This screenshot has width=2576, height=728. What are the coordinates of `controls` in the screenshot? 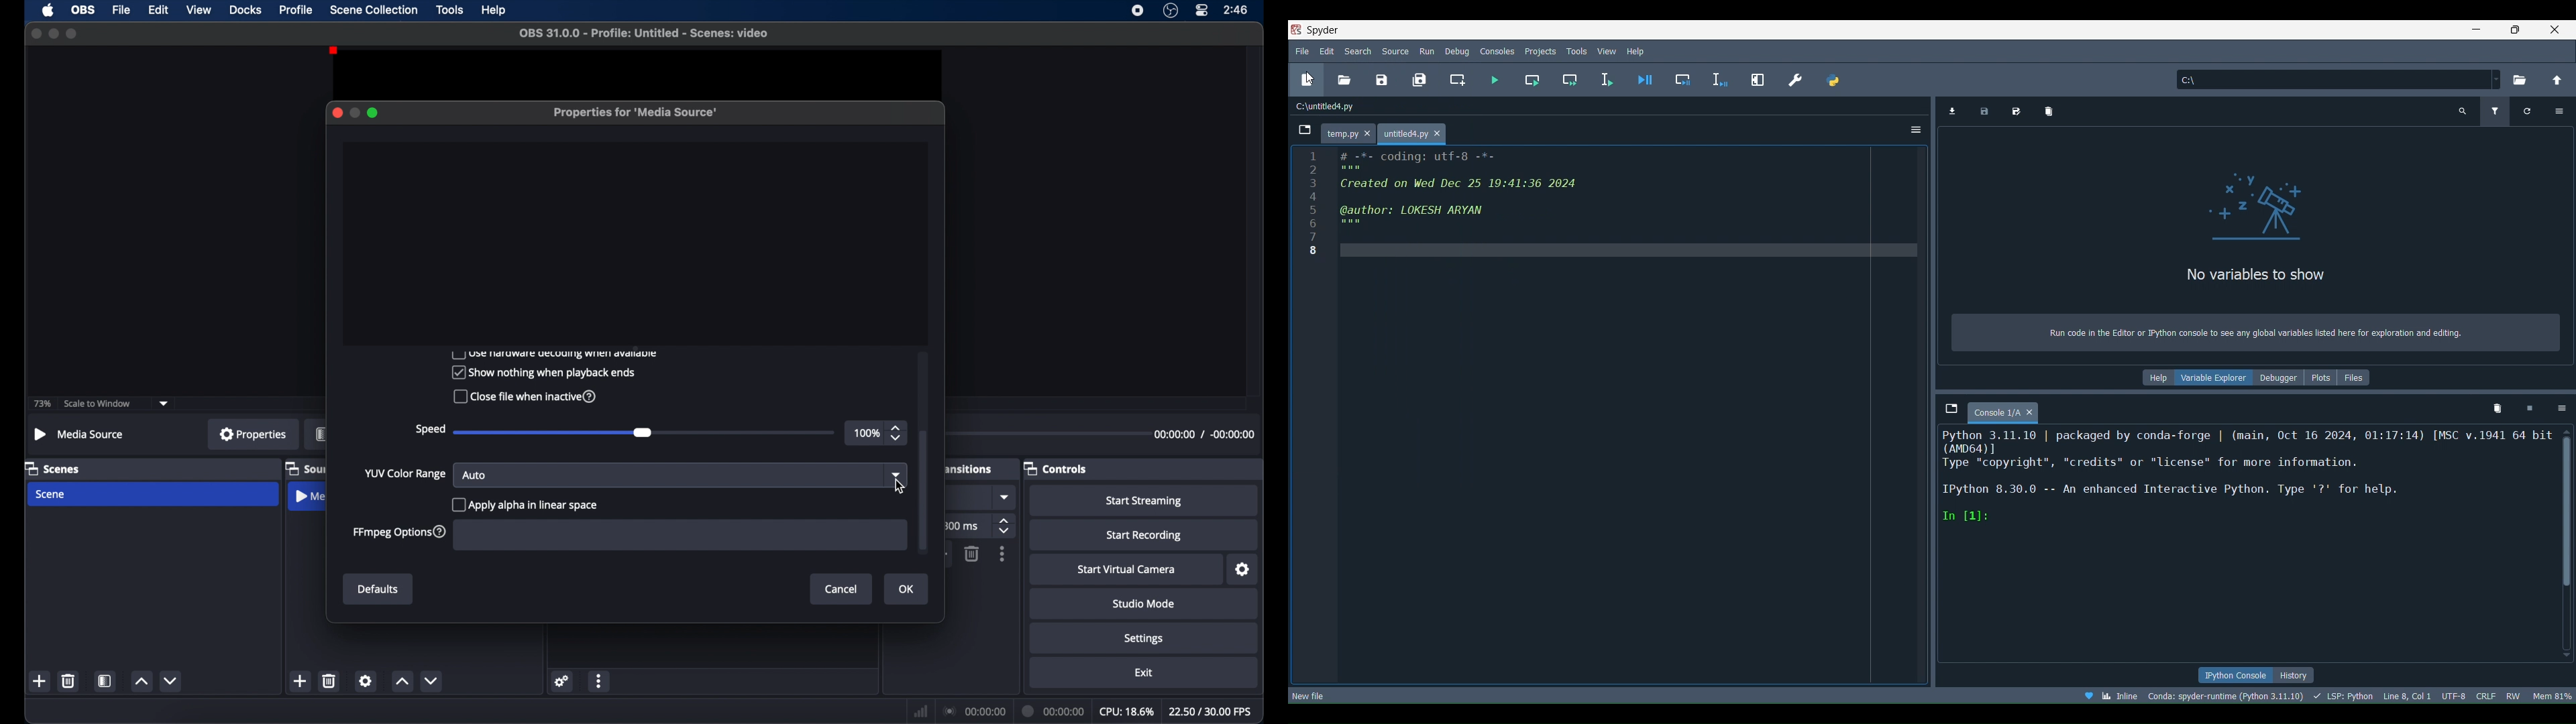 It's located at (1056, 468).